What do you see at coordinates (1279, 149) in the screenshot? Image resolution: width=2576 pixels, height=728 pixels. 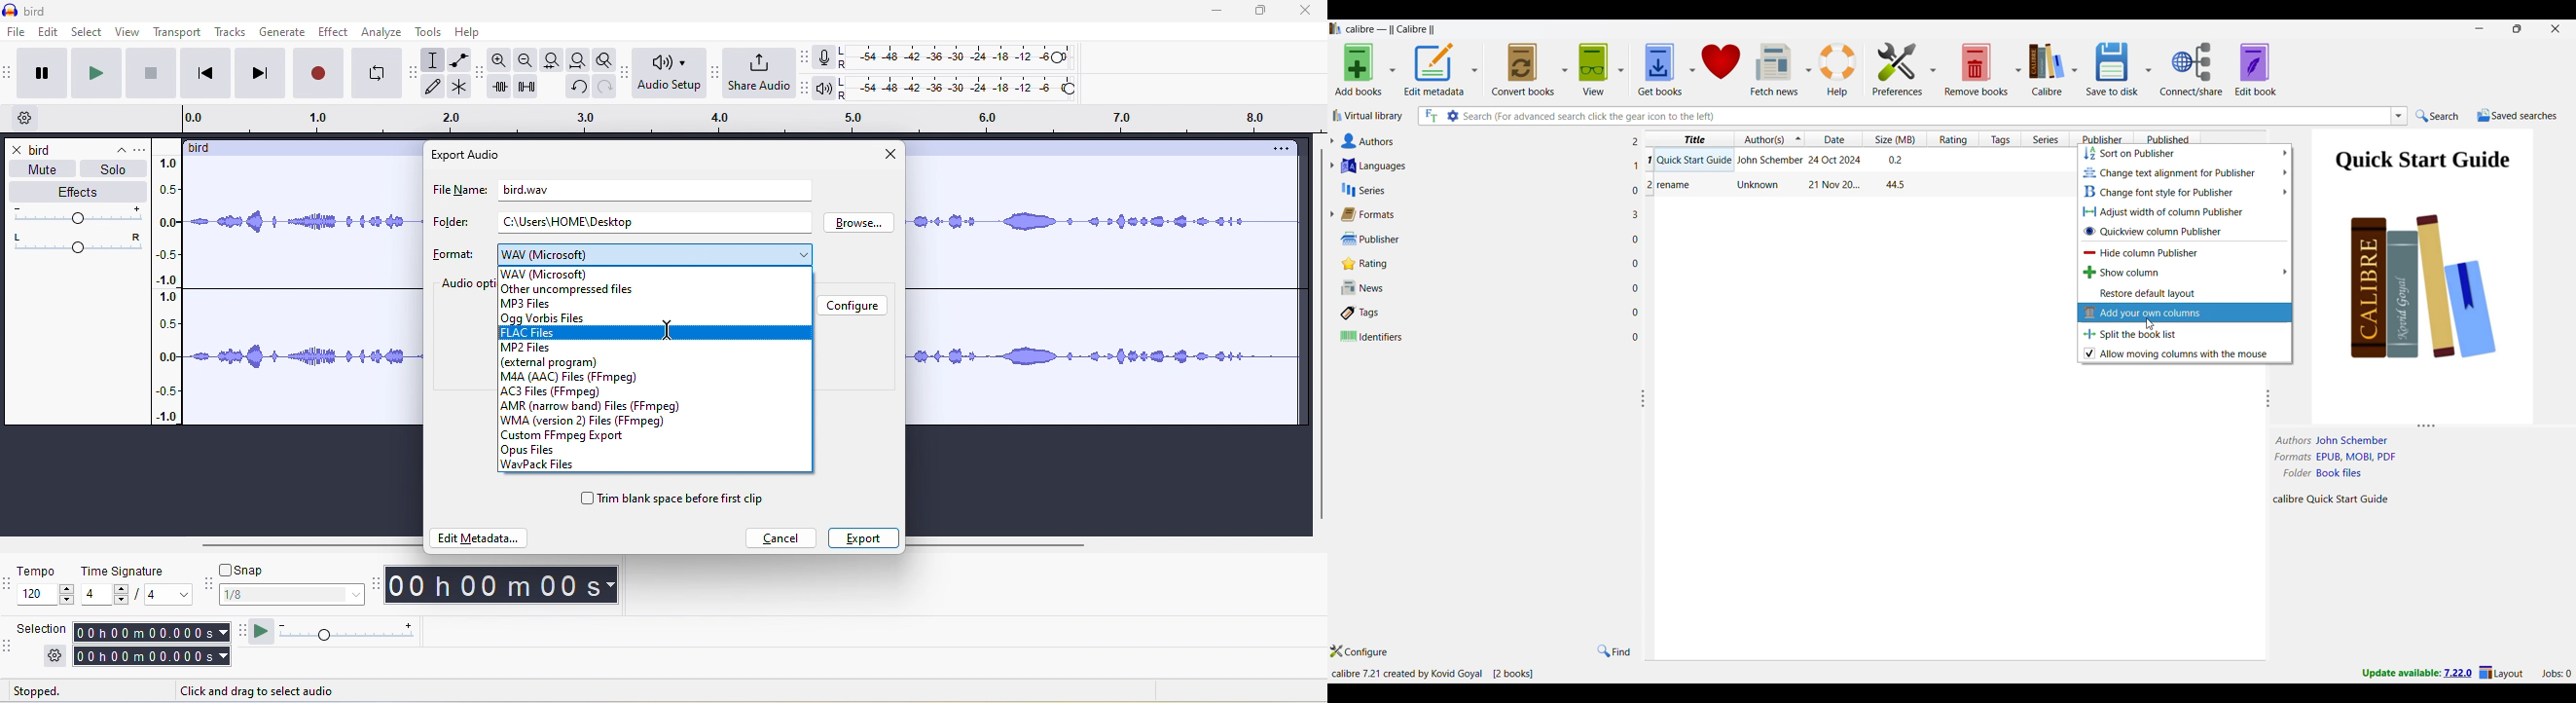 I see `option` at bounding box center [1279, 149].